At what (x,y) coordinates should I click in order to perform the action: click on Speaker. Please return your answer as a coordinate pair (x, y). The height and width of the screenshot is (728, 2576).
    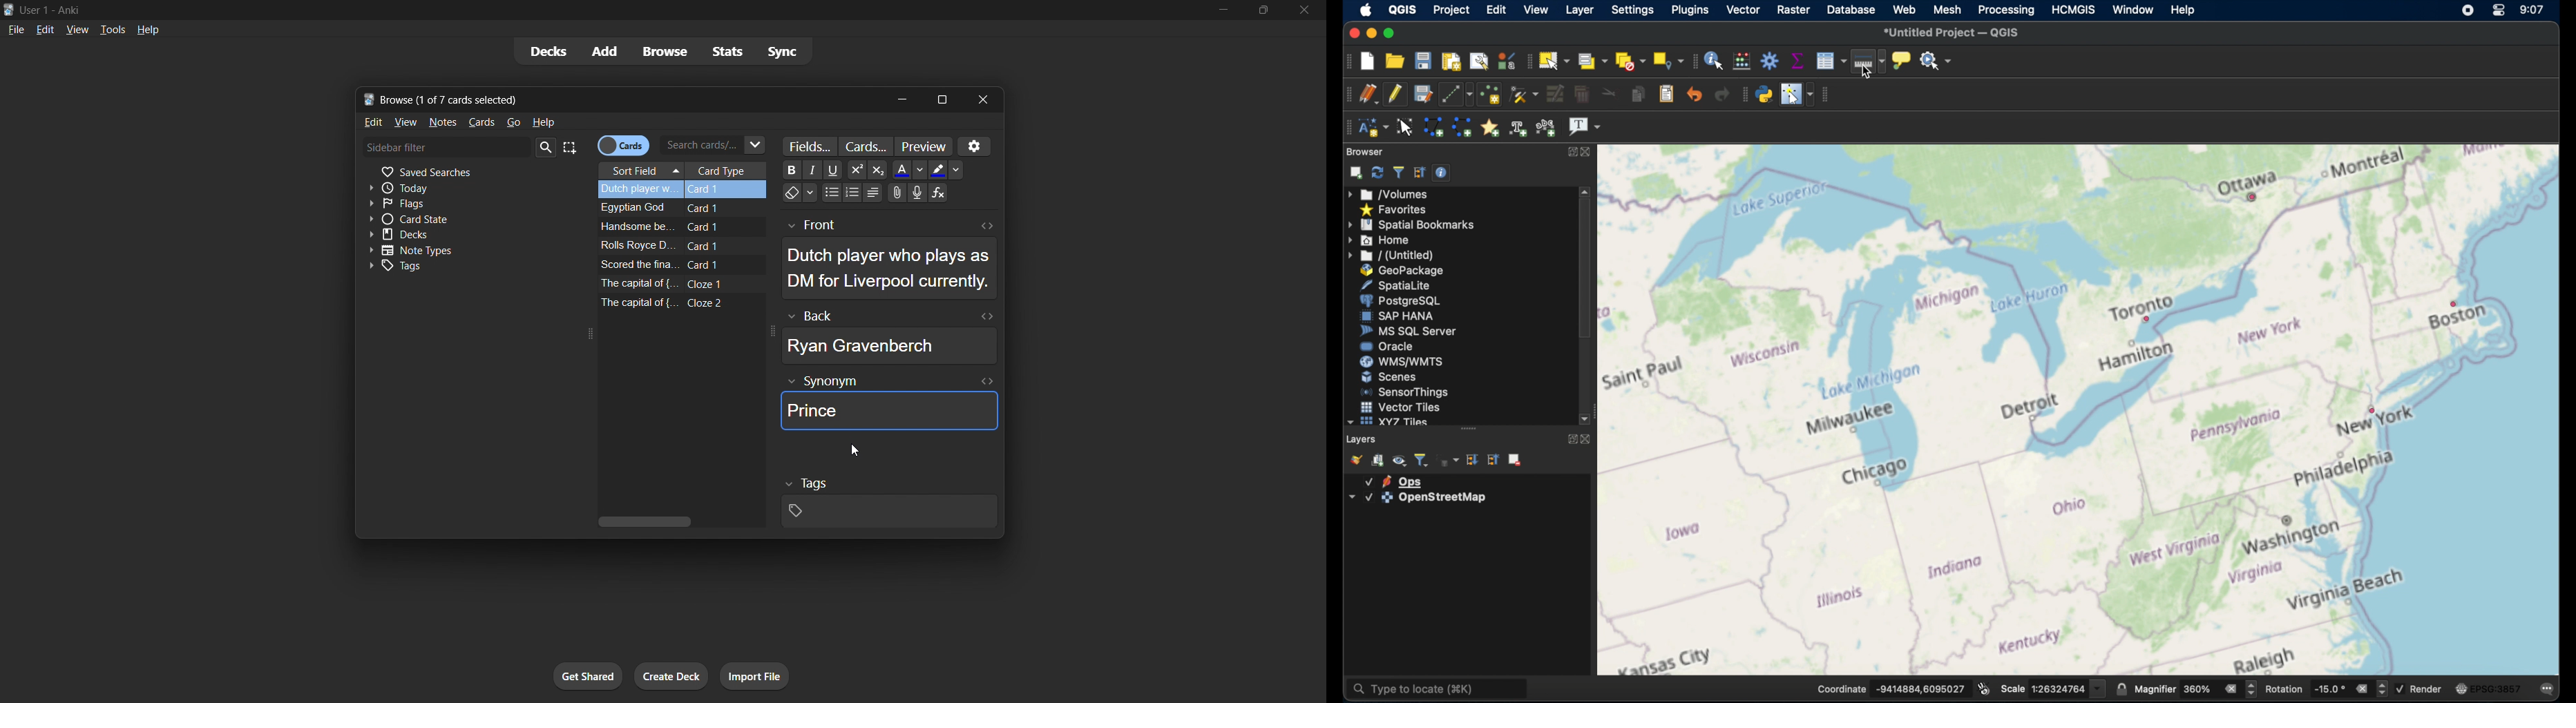
    Looking at the image, I should click on (917, 193).